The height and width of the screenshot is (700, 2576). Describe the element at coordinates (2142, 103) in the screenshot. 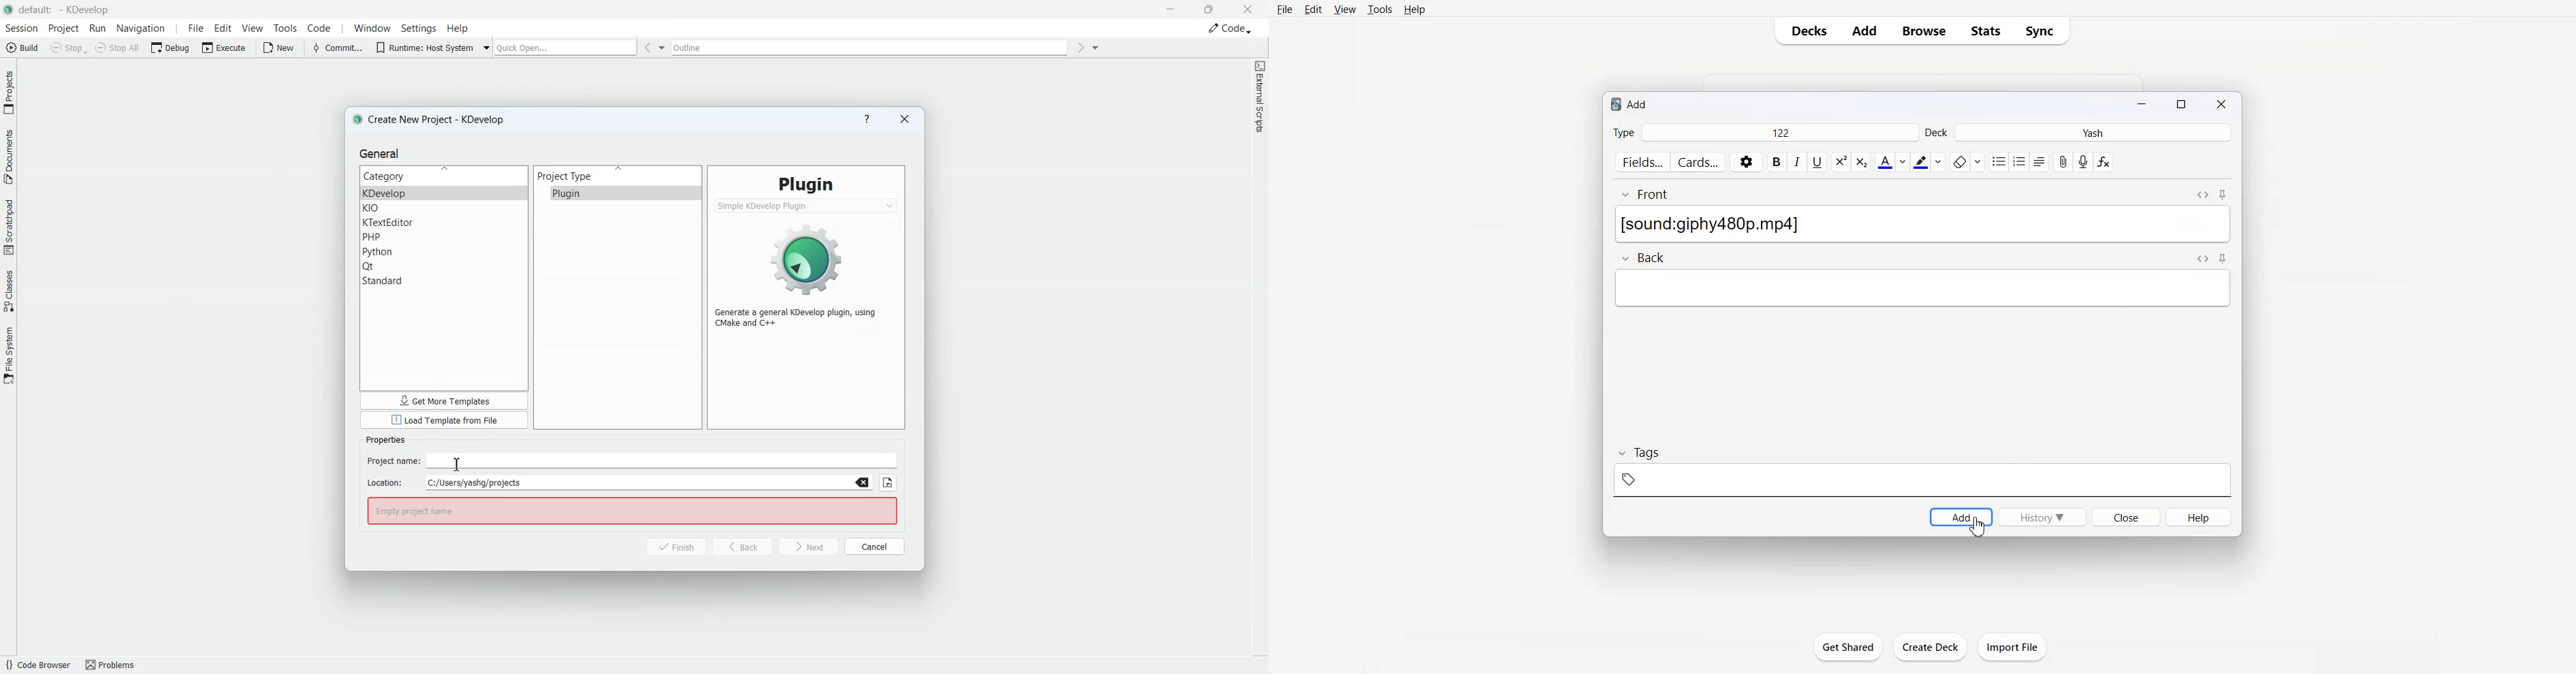

I see `Minimize` at that location.